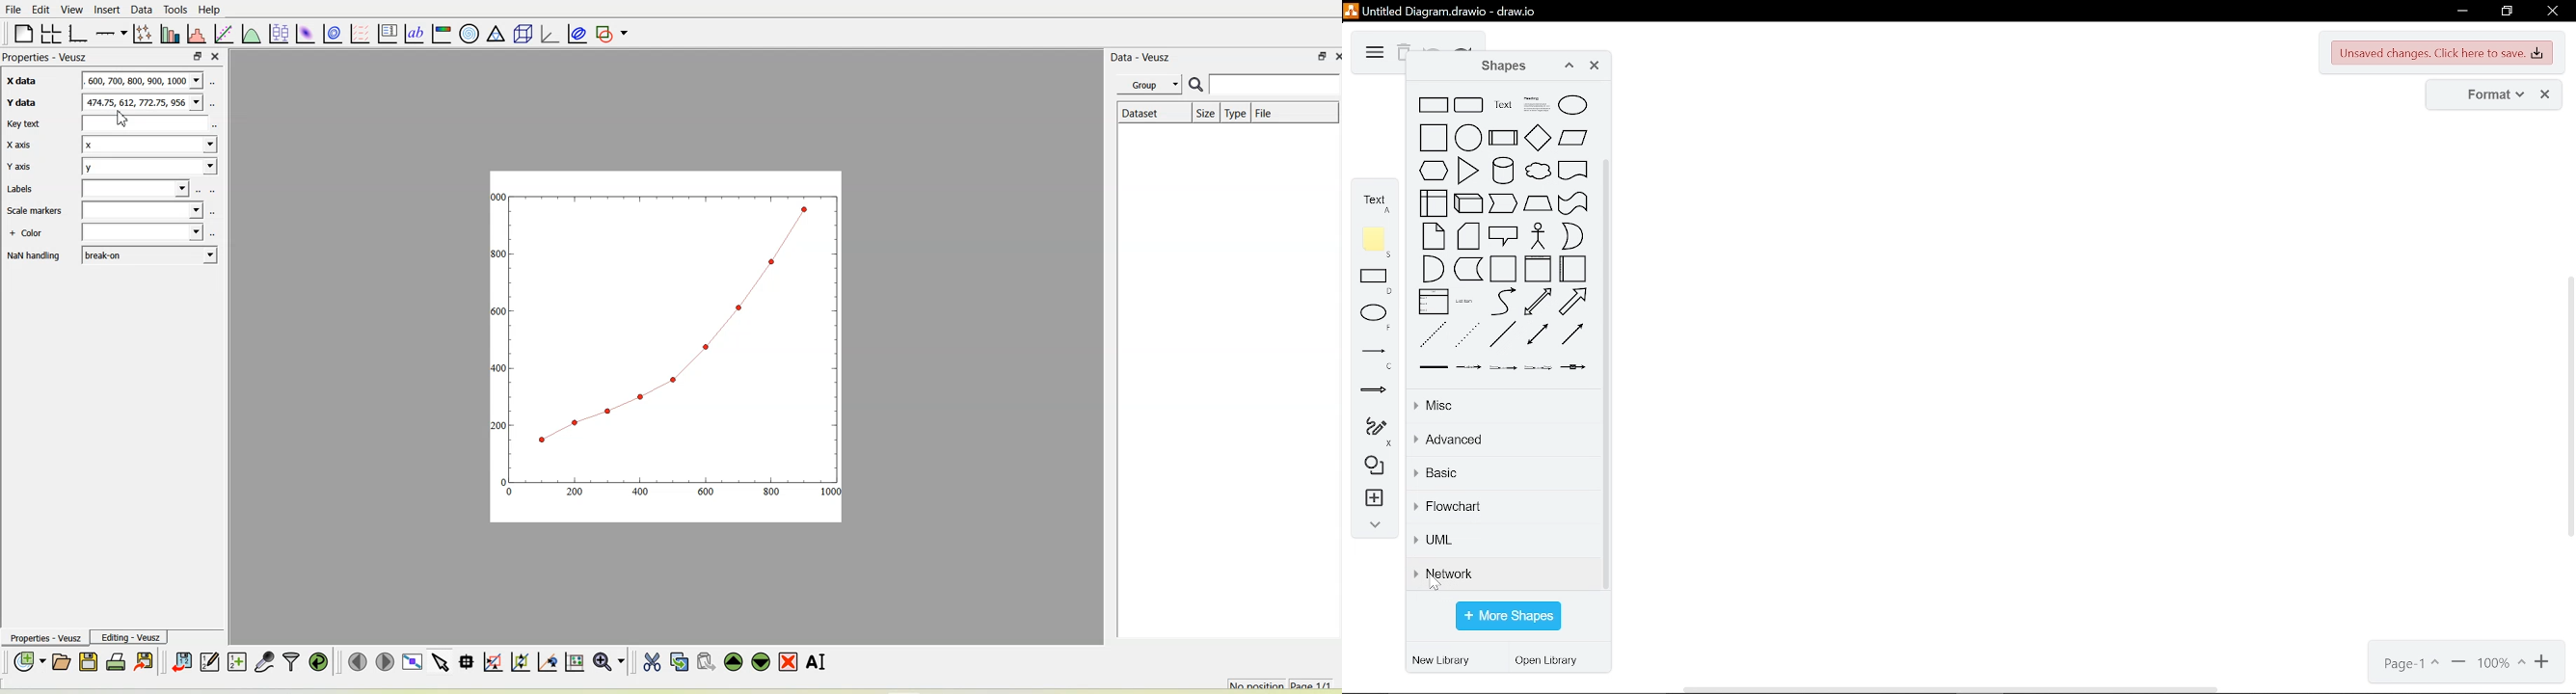  I want to click on note, so click(1433, 236).